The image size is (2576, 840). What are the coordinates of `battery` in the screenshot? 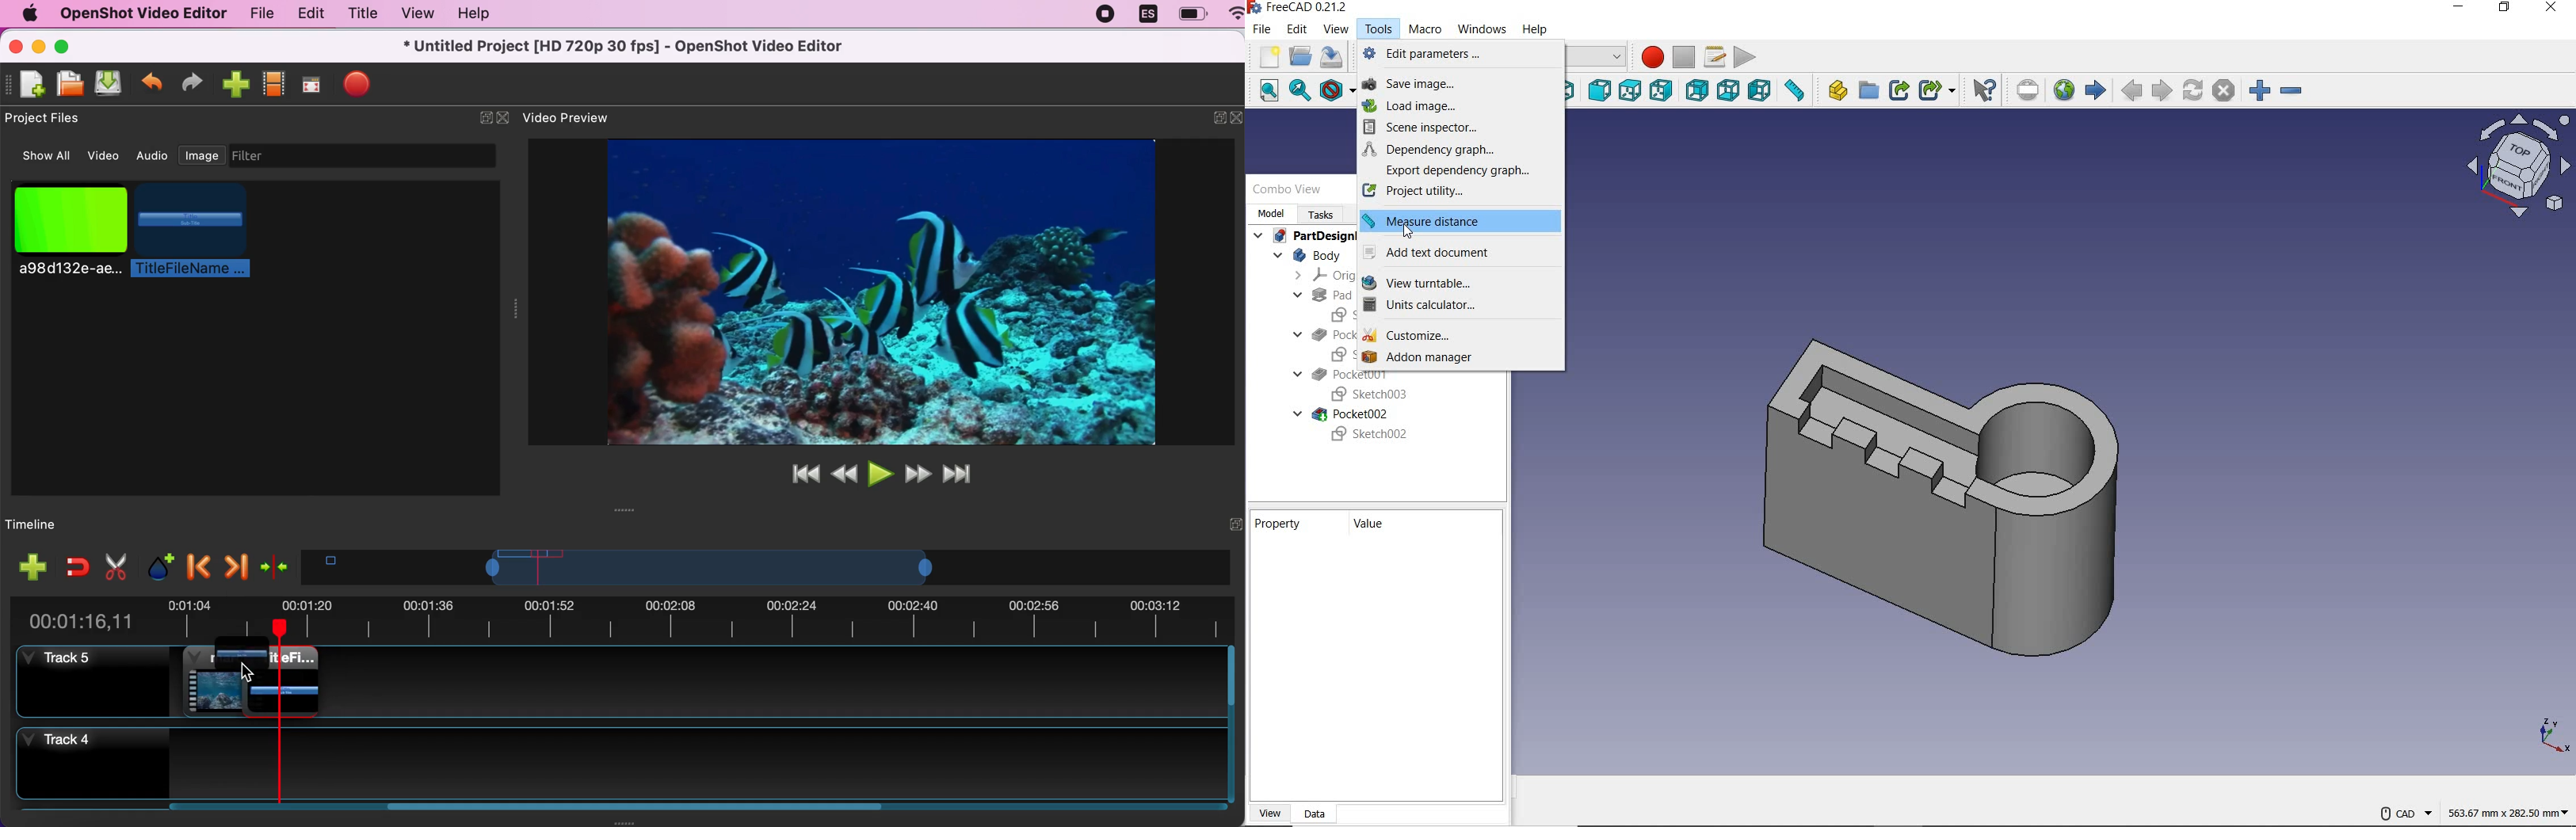 It's located at (1193, 14).